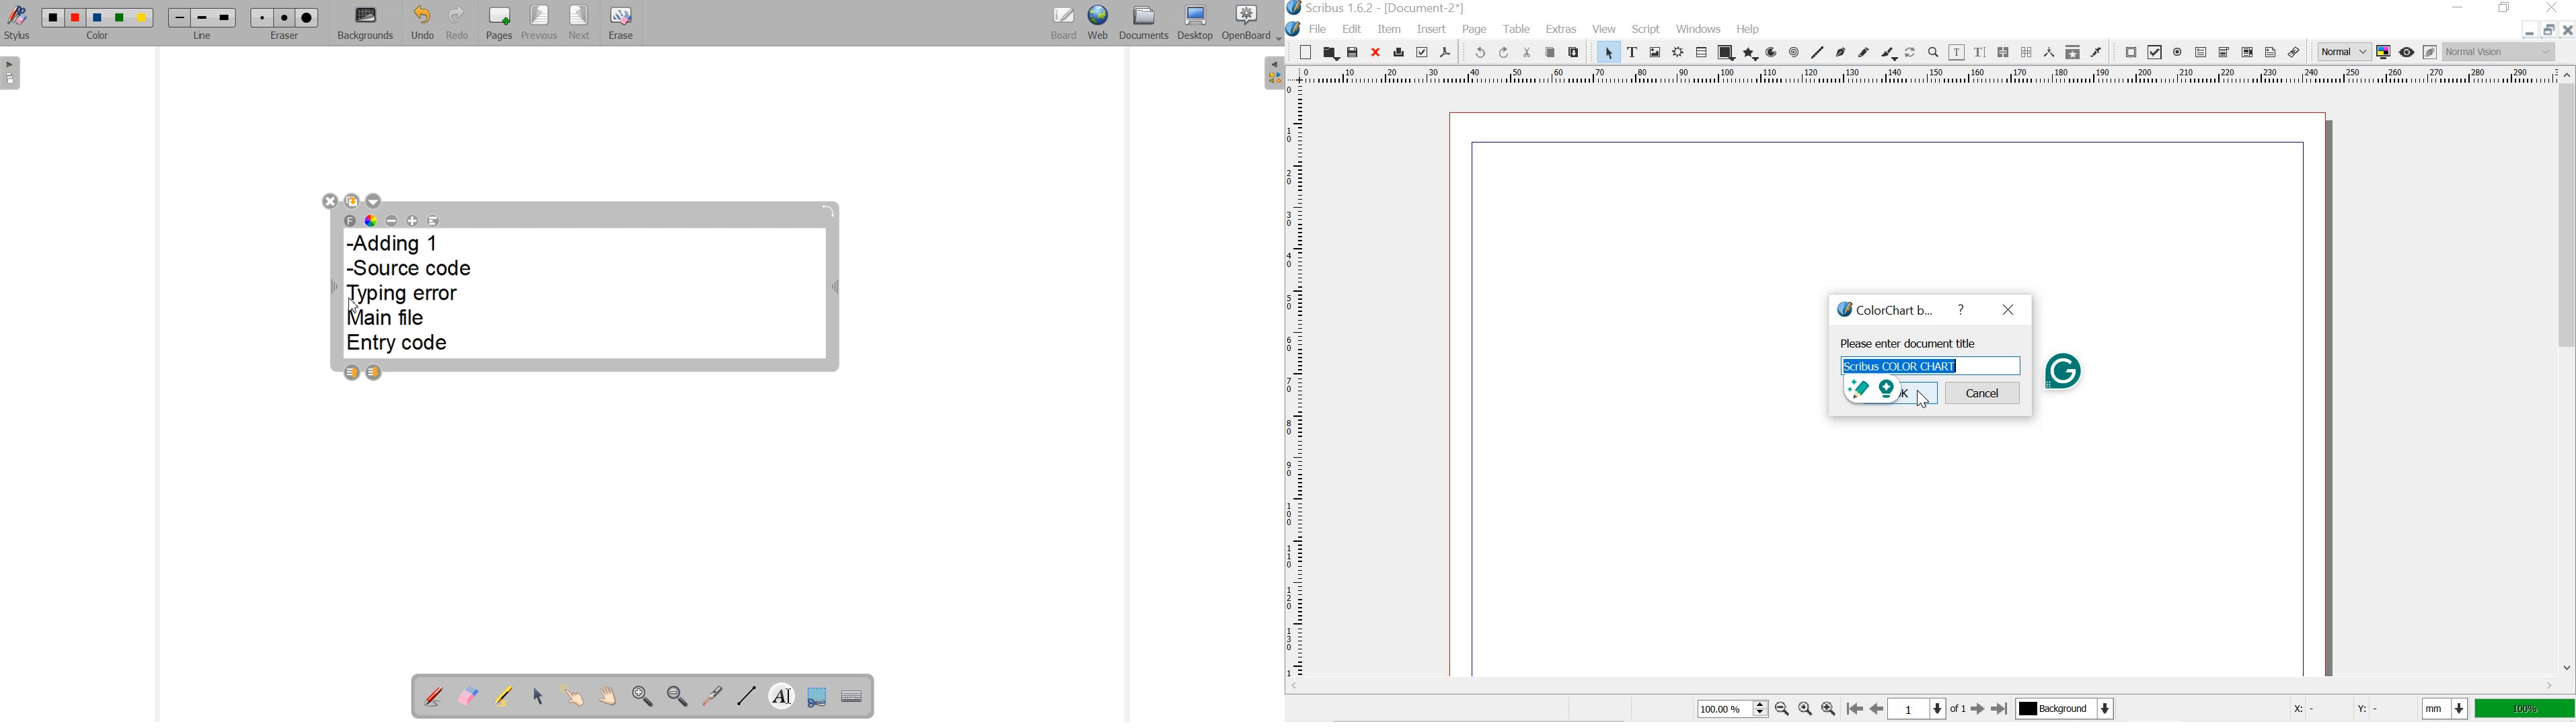 The height and width of the screenshot is (728, 2576). I want to click on current unit, so click(2442, 709).